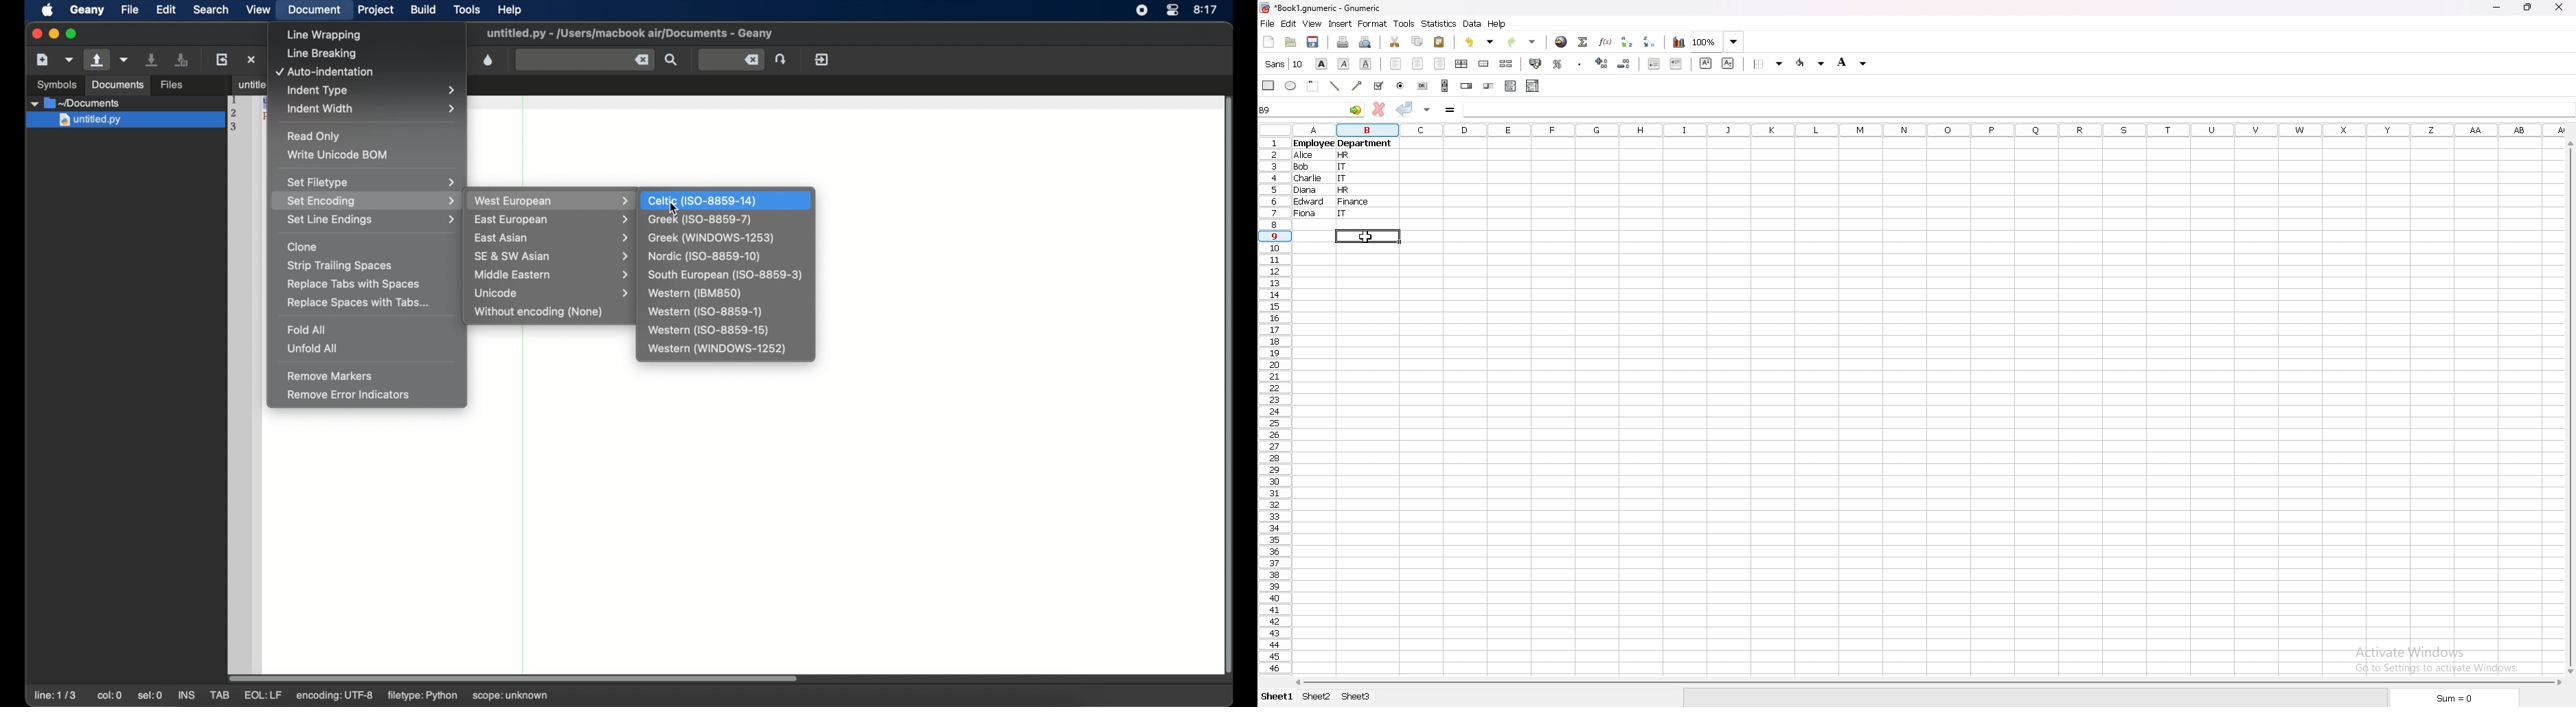  Describe the element at coordinates (1536, 62) in the screenshot. I see `accounting` at that location.